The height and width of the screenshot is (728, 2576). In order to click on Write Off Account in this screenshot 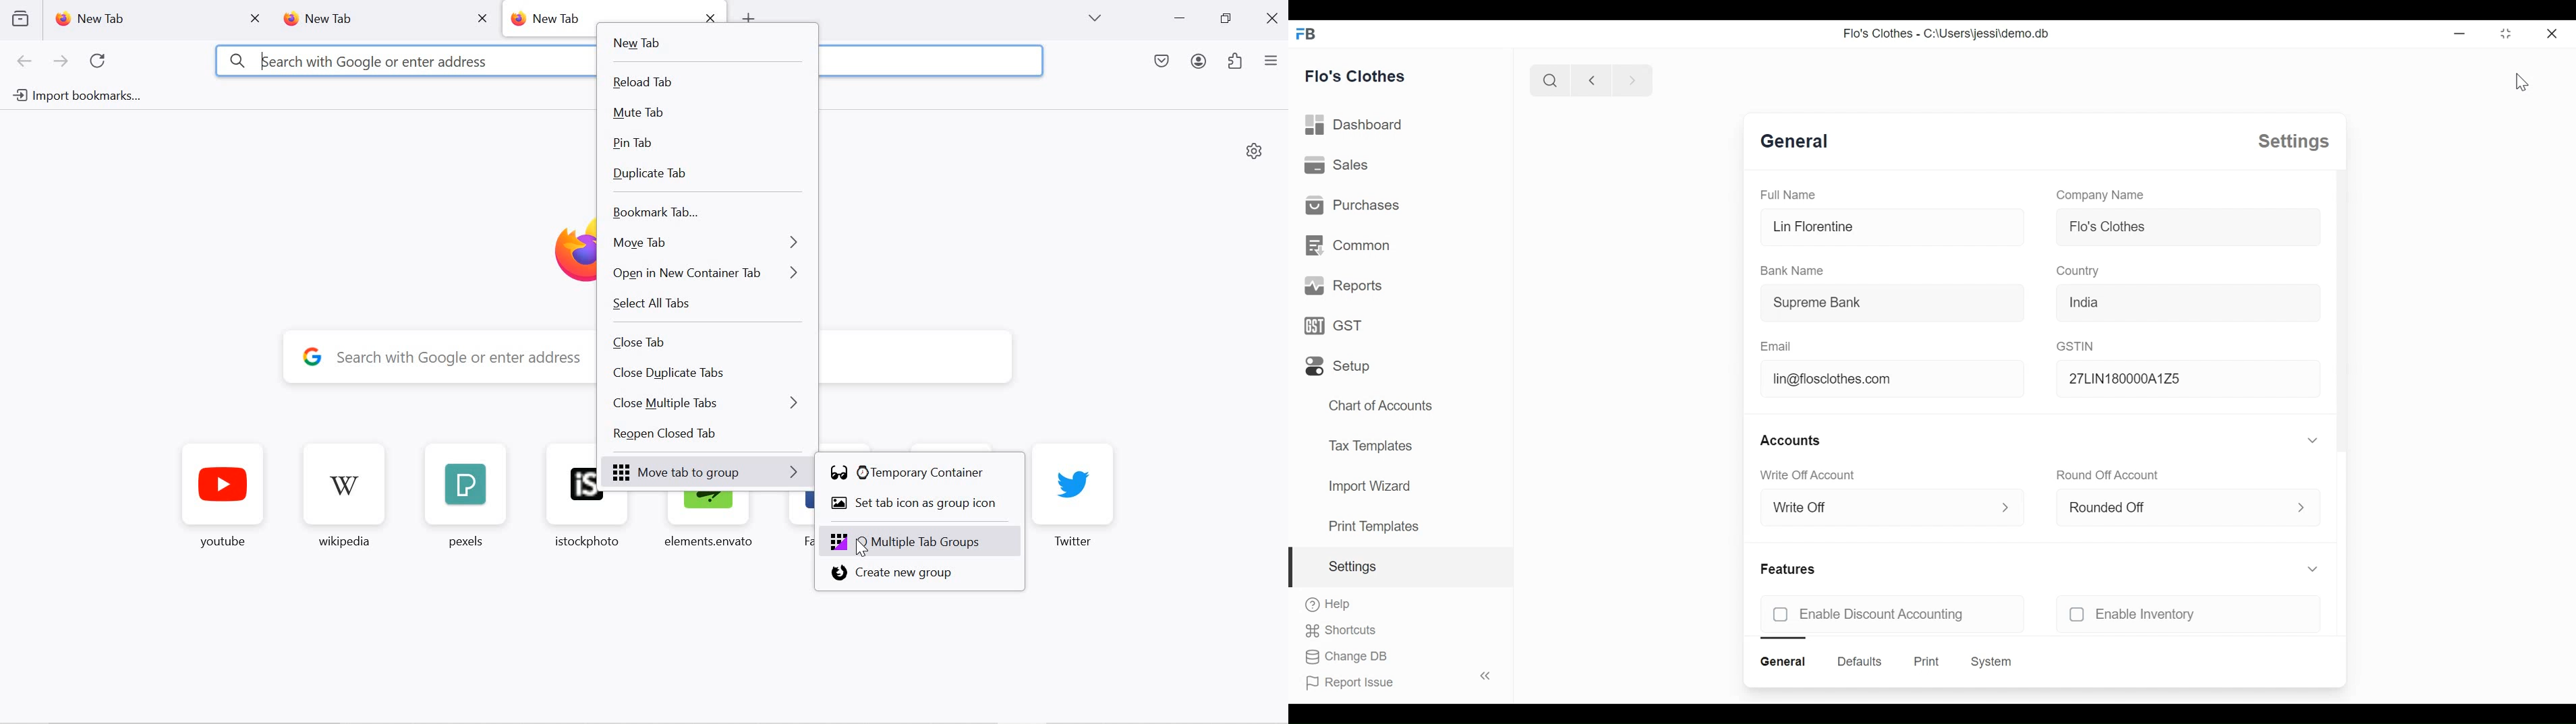, I will do `click(1814, 472)`.